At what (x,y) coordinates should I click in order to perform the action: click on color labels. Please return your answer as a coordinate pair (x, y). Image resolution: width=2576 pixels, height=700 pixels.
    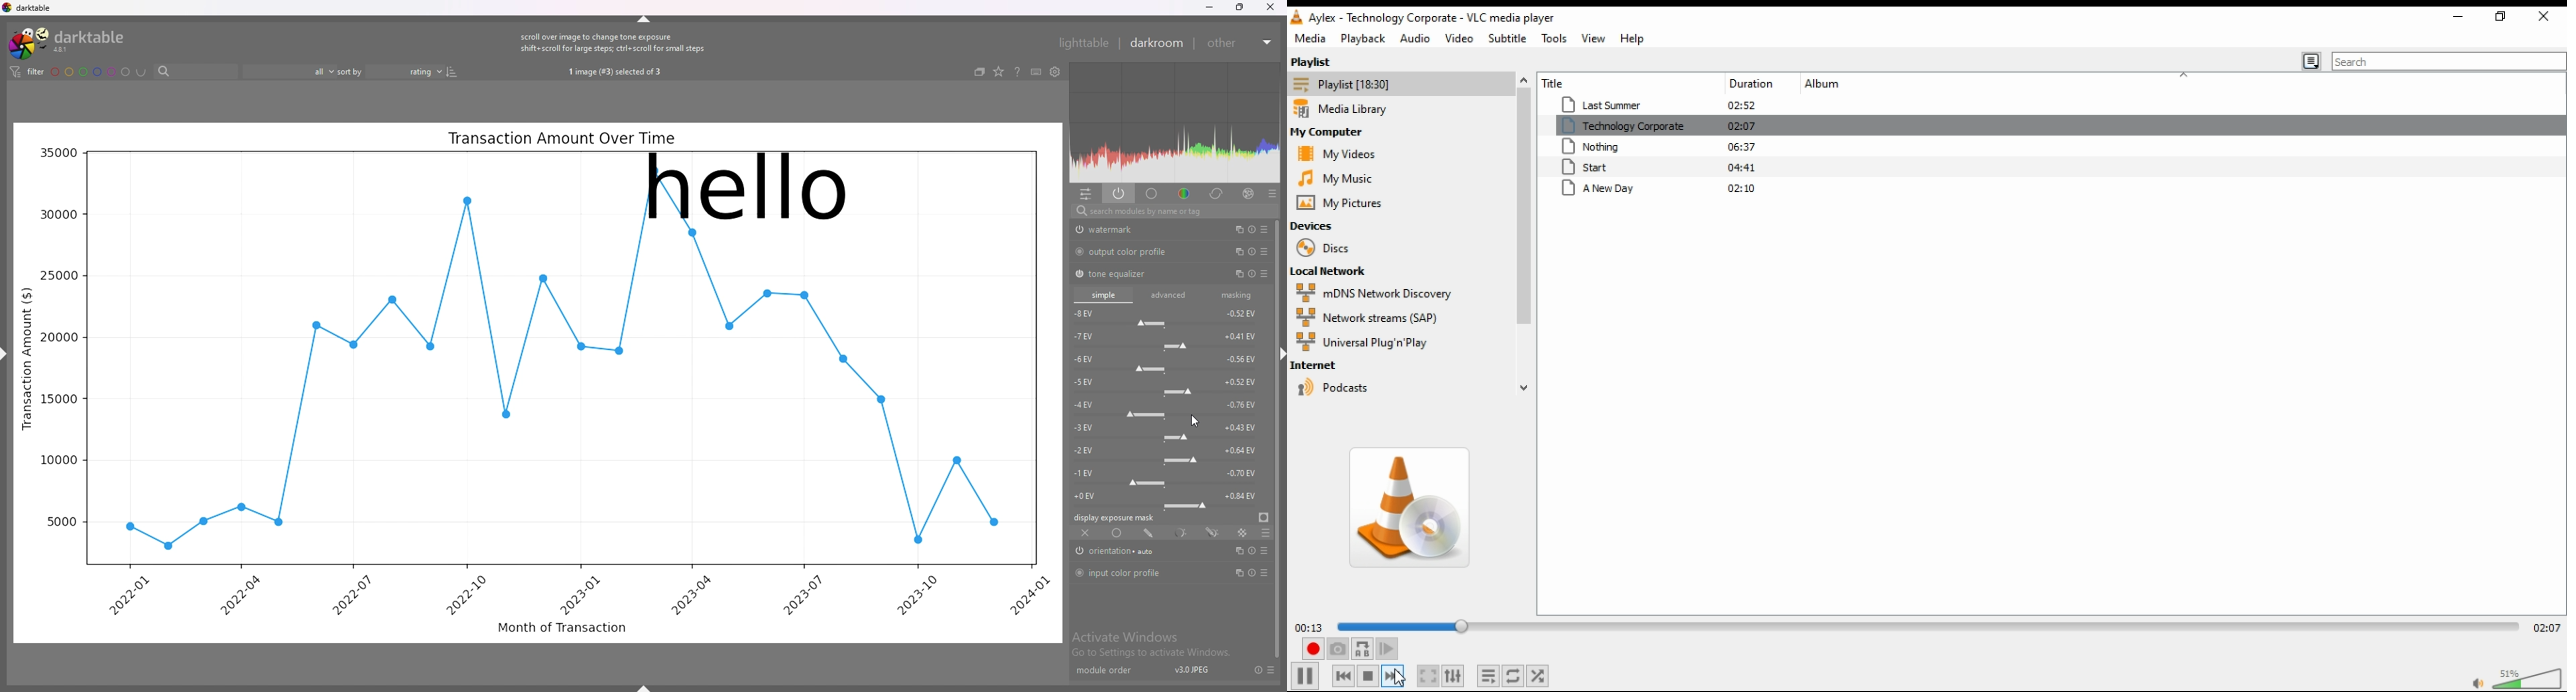
    Looking at the image, I should click on (90, 72).